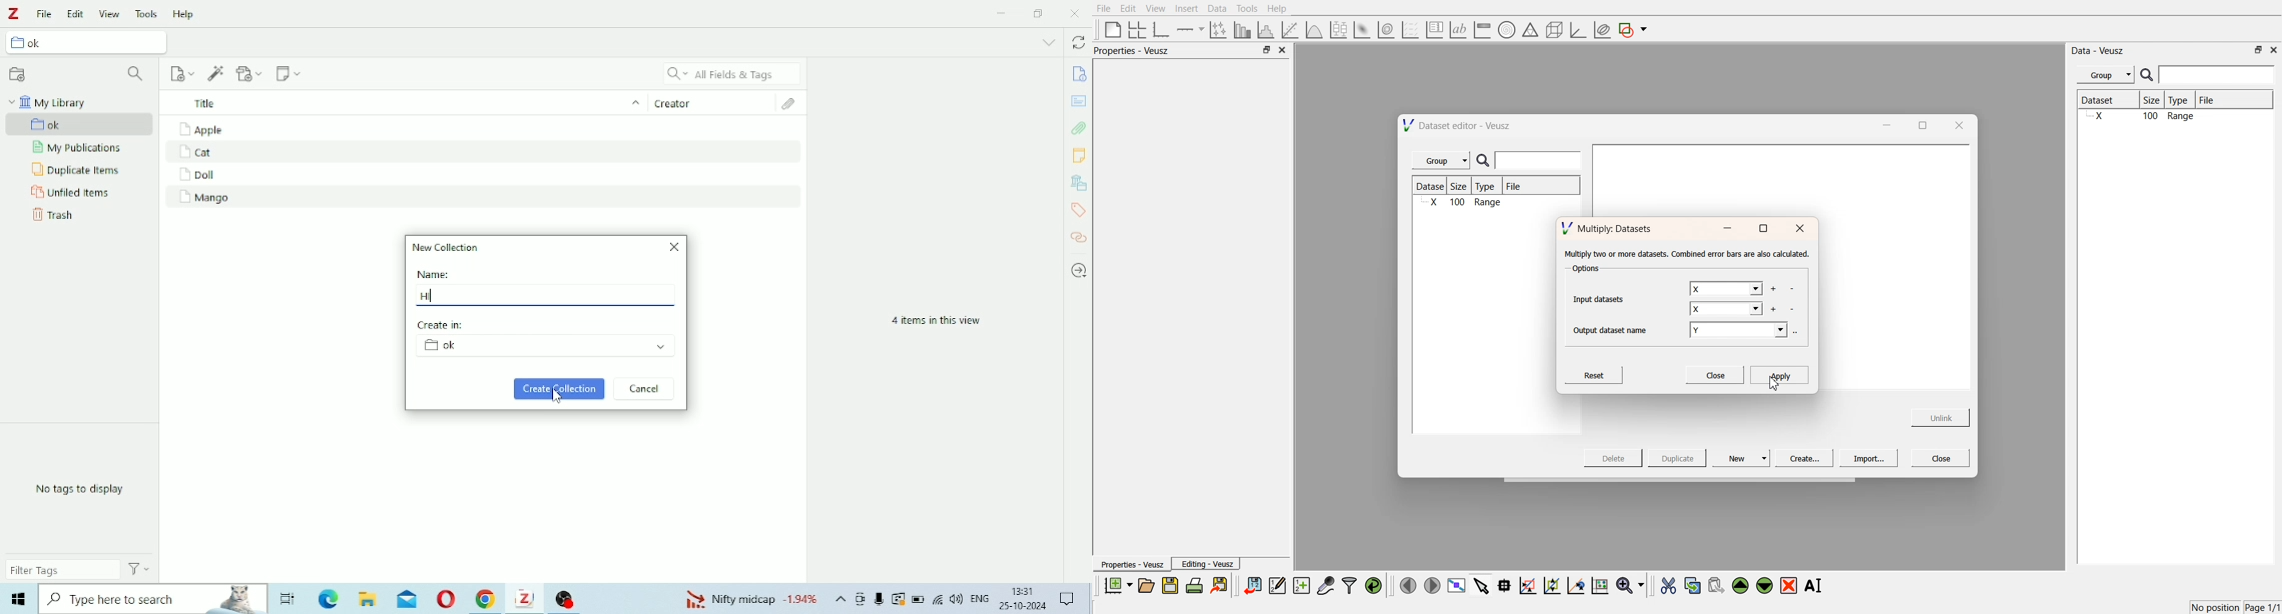 Image resolution: width=2296 pixels, height=616 pixels. What do you see at coordinates (12, 14) in the screenshot?
I see `Logo` at bounding box center [12, 14].